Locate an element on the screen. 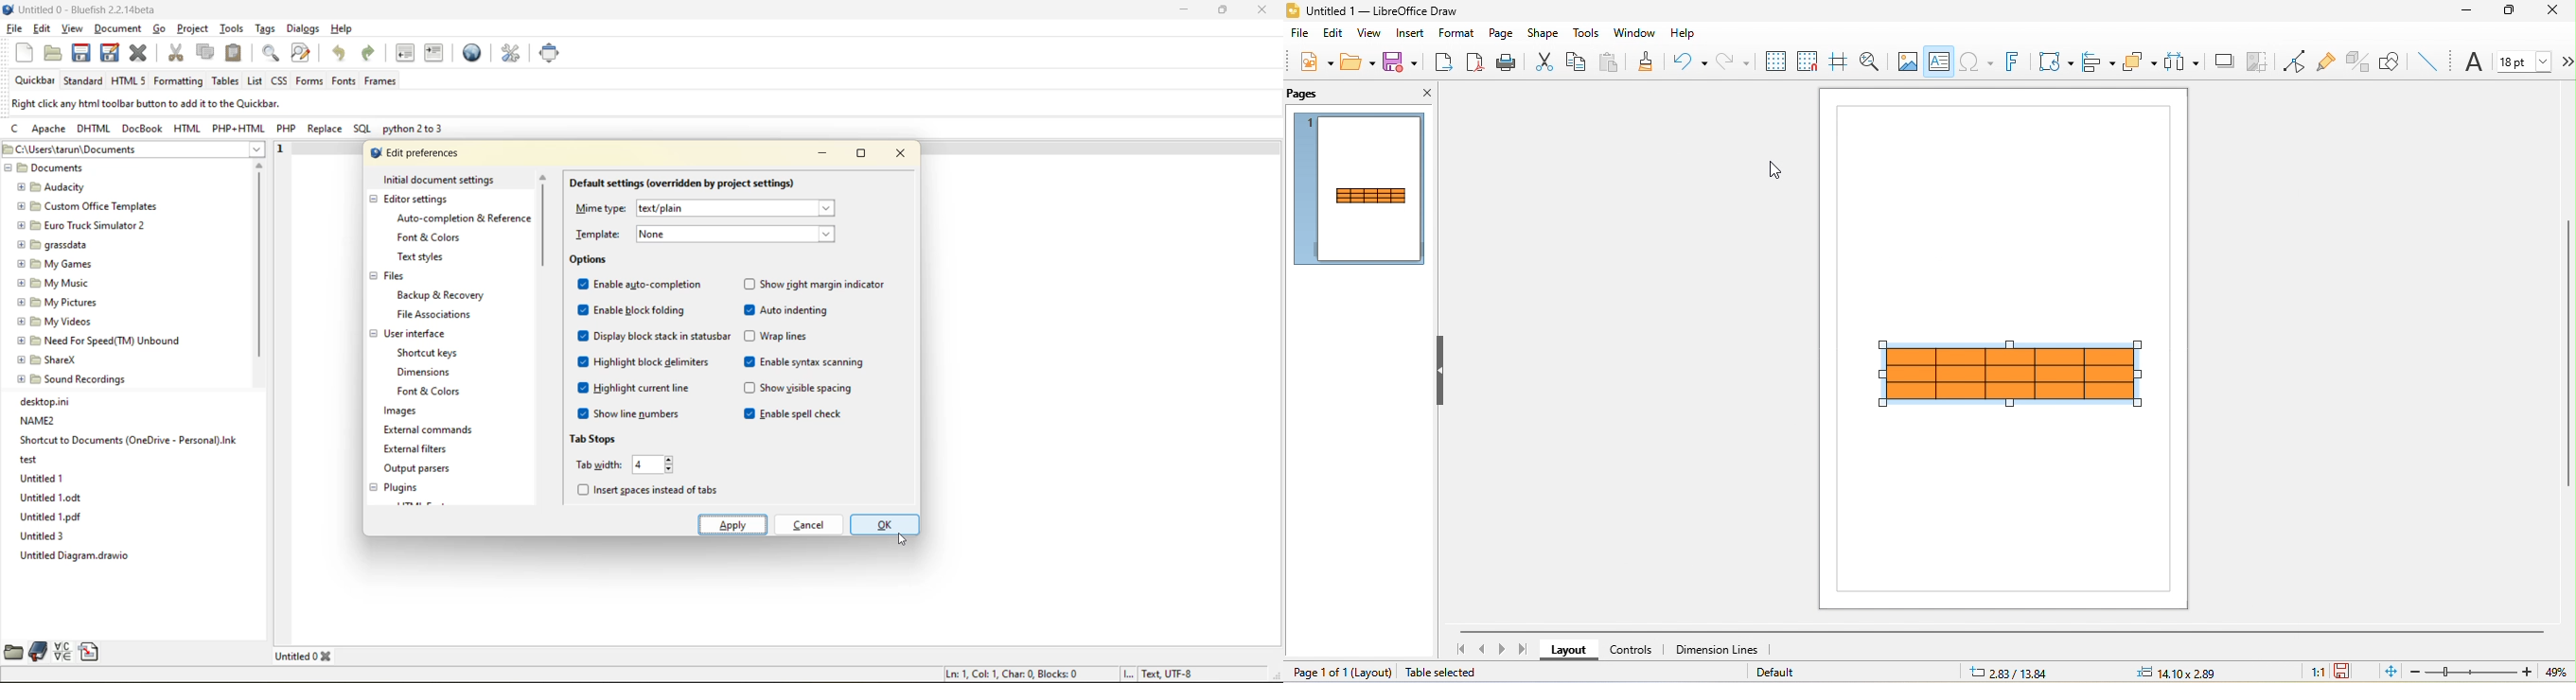 Image resolution: width=2576 pixels, height=700 pixels. dhtml is located at coordinates (93, 130).